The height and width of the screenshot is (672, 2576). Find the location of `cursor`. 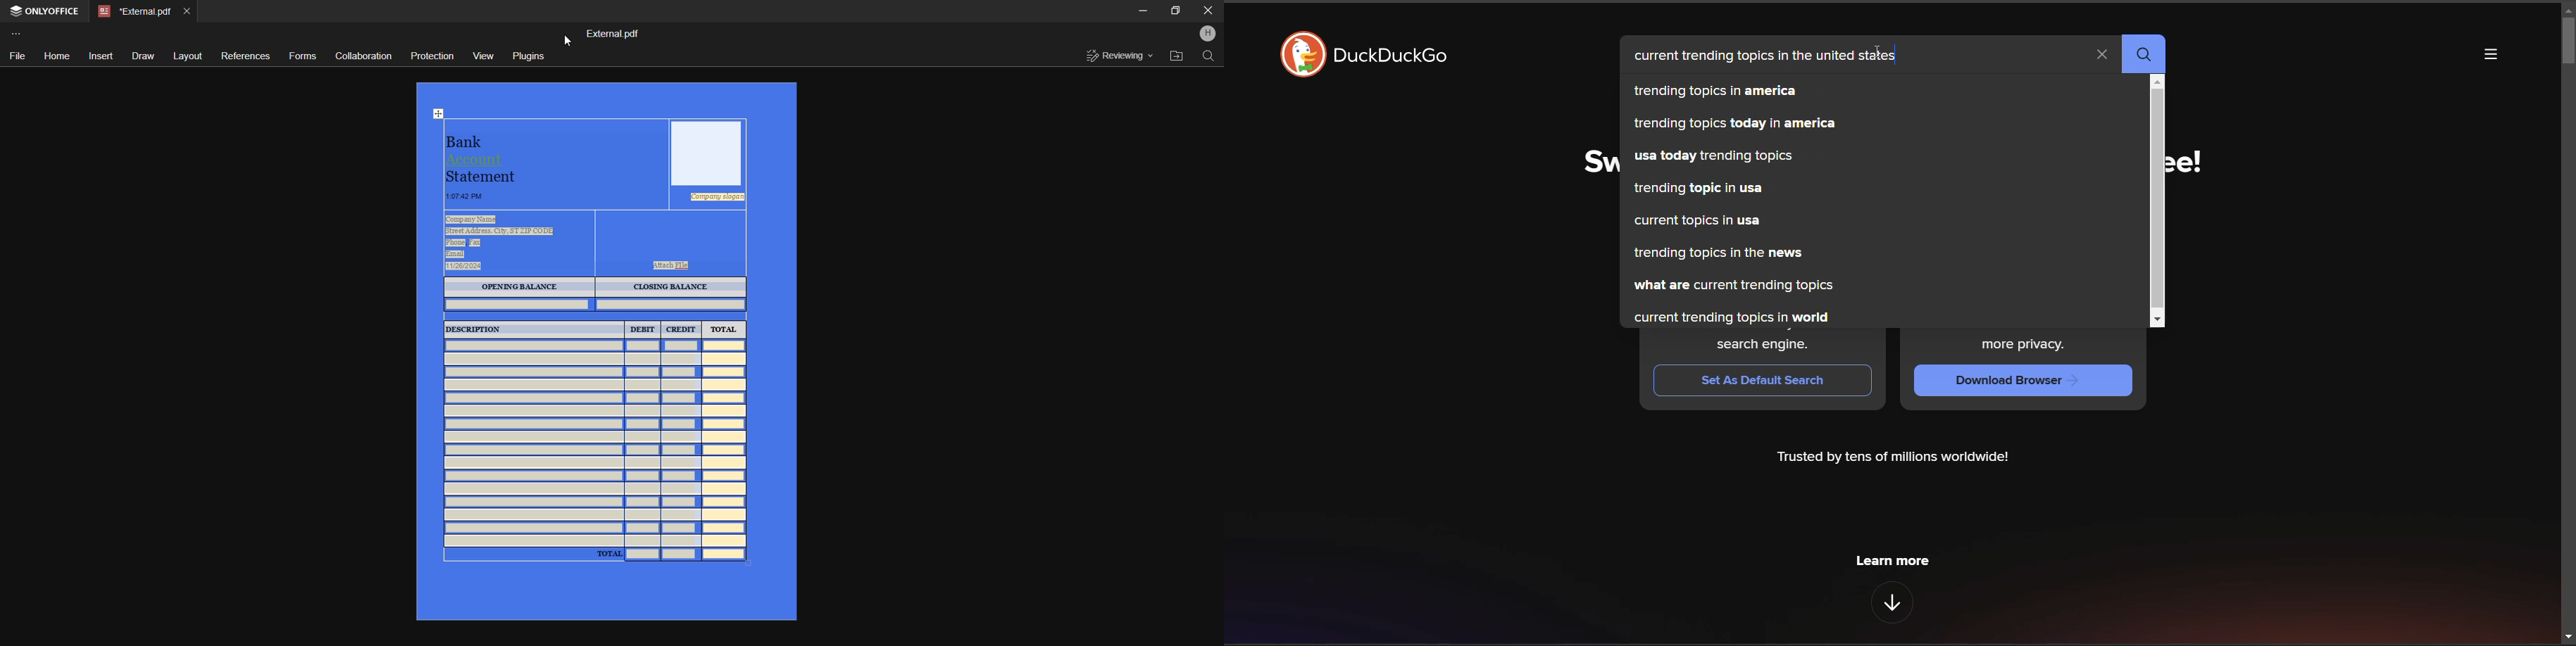

cursor is located at coordinates (569, 41).